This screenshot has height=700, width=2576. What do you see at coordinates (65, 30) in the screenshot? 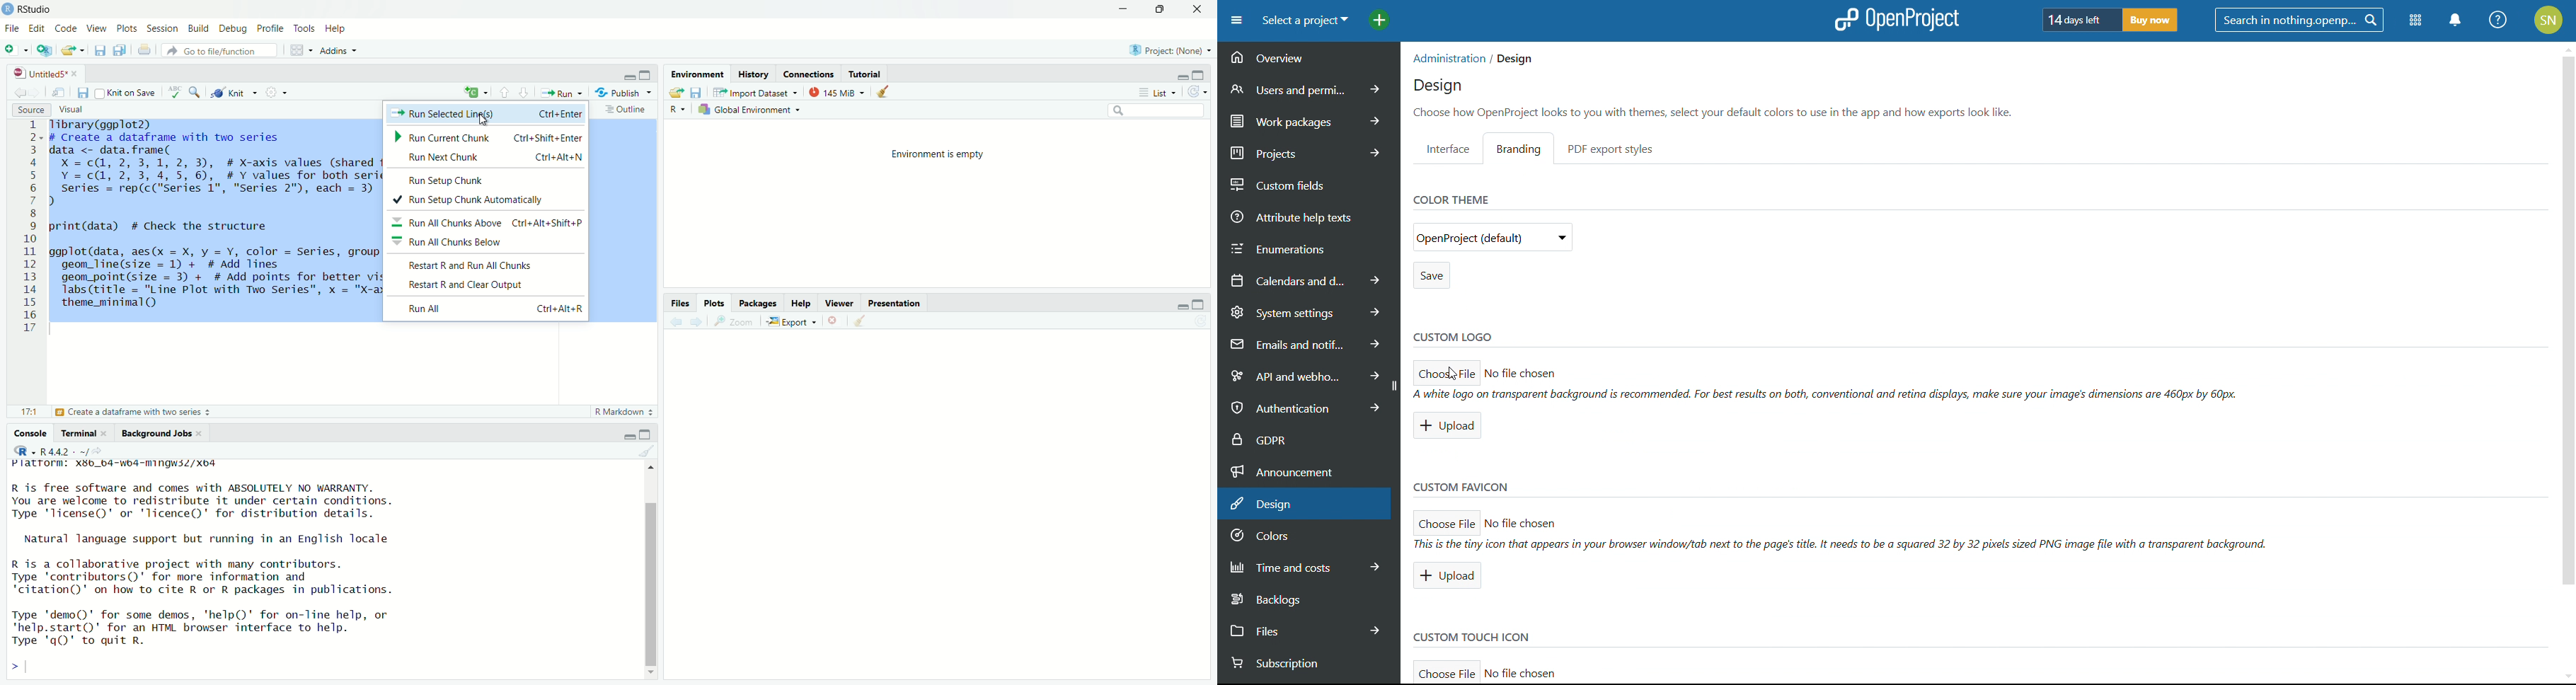
I see `Code` at bounding box center [65, 30].